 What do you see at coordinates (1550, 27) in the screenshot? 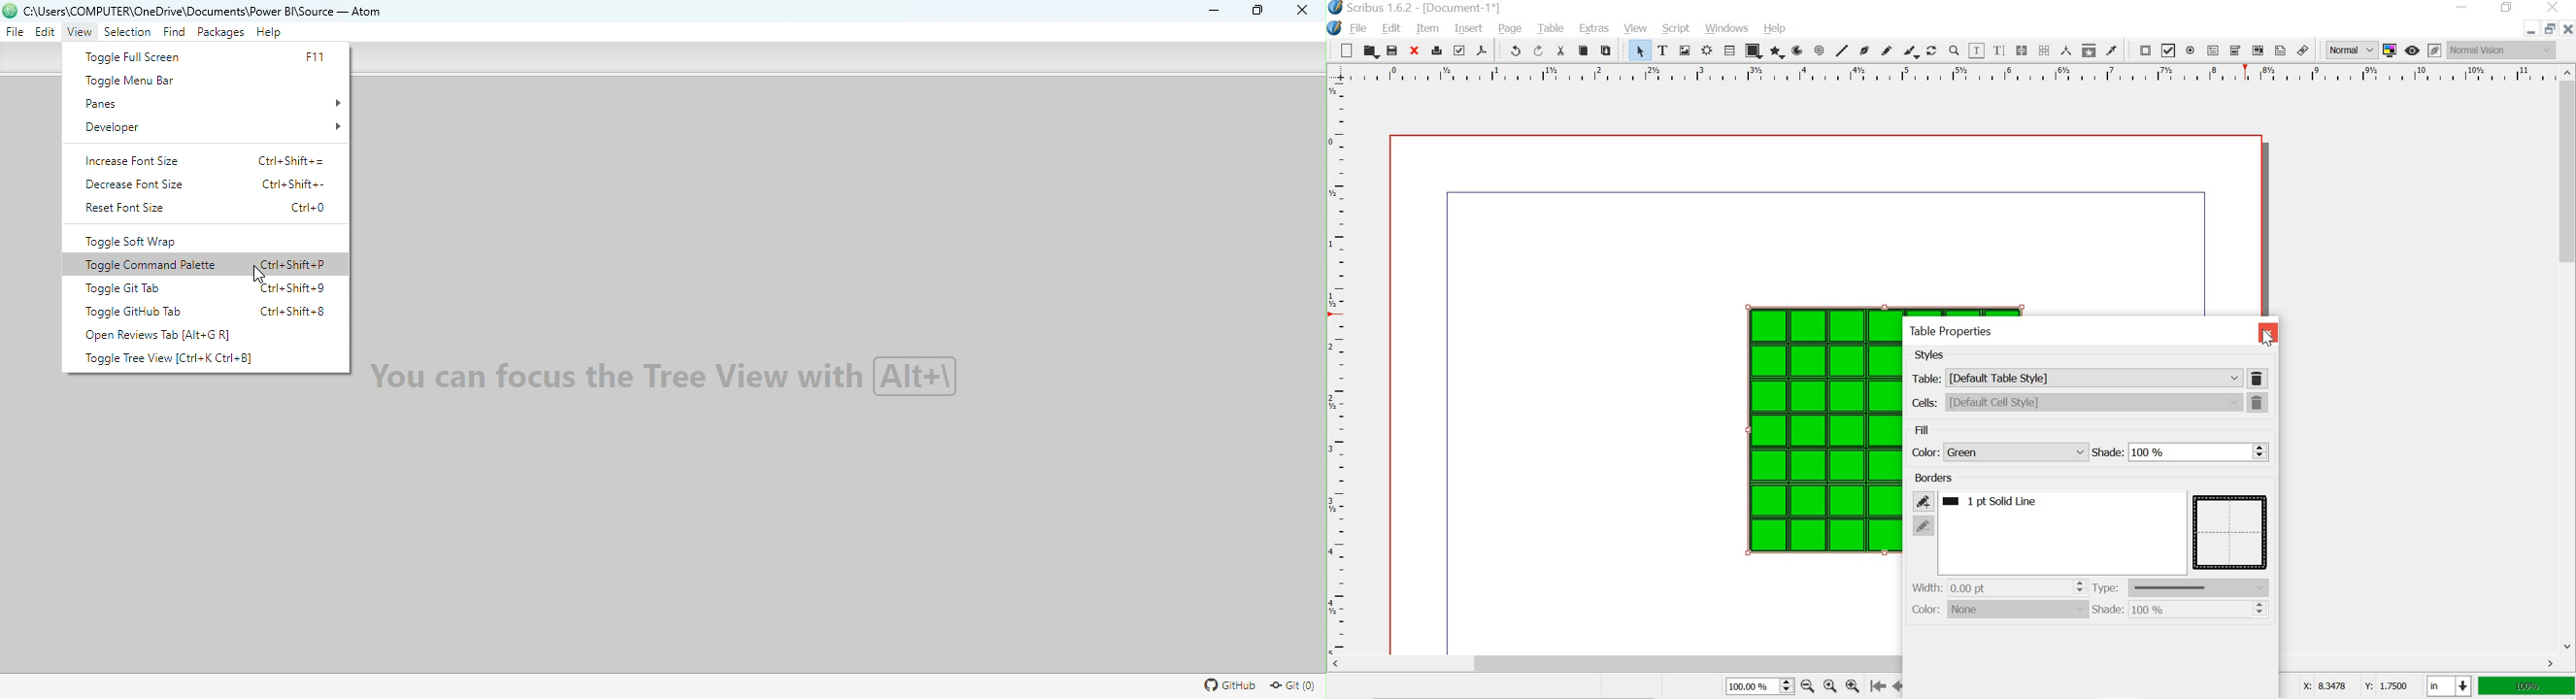
I see `table` at bounding box center [1550, 27].